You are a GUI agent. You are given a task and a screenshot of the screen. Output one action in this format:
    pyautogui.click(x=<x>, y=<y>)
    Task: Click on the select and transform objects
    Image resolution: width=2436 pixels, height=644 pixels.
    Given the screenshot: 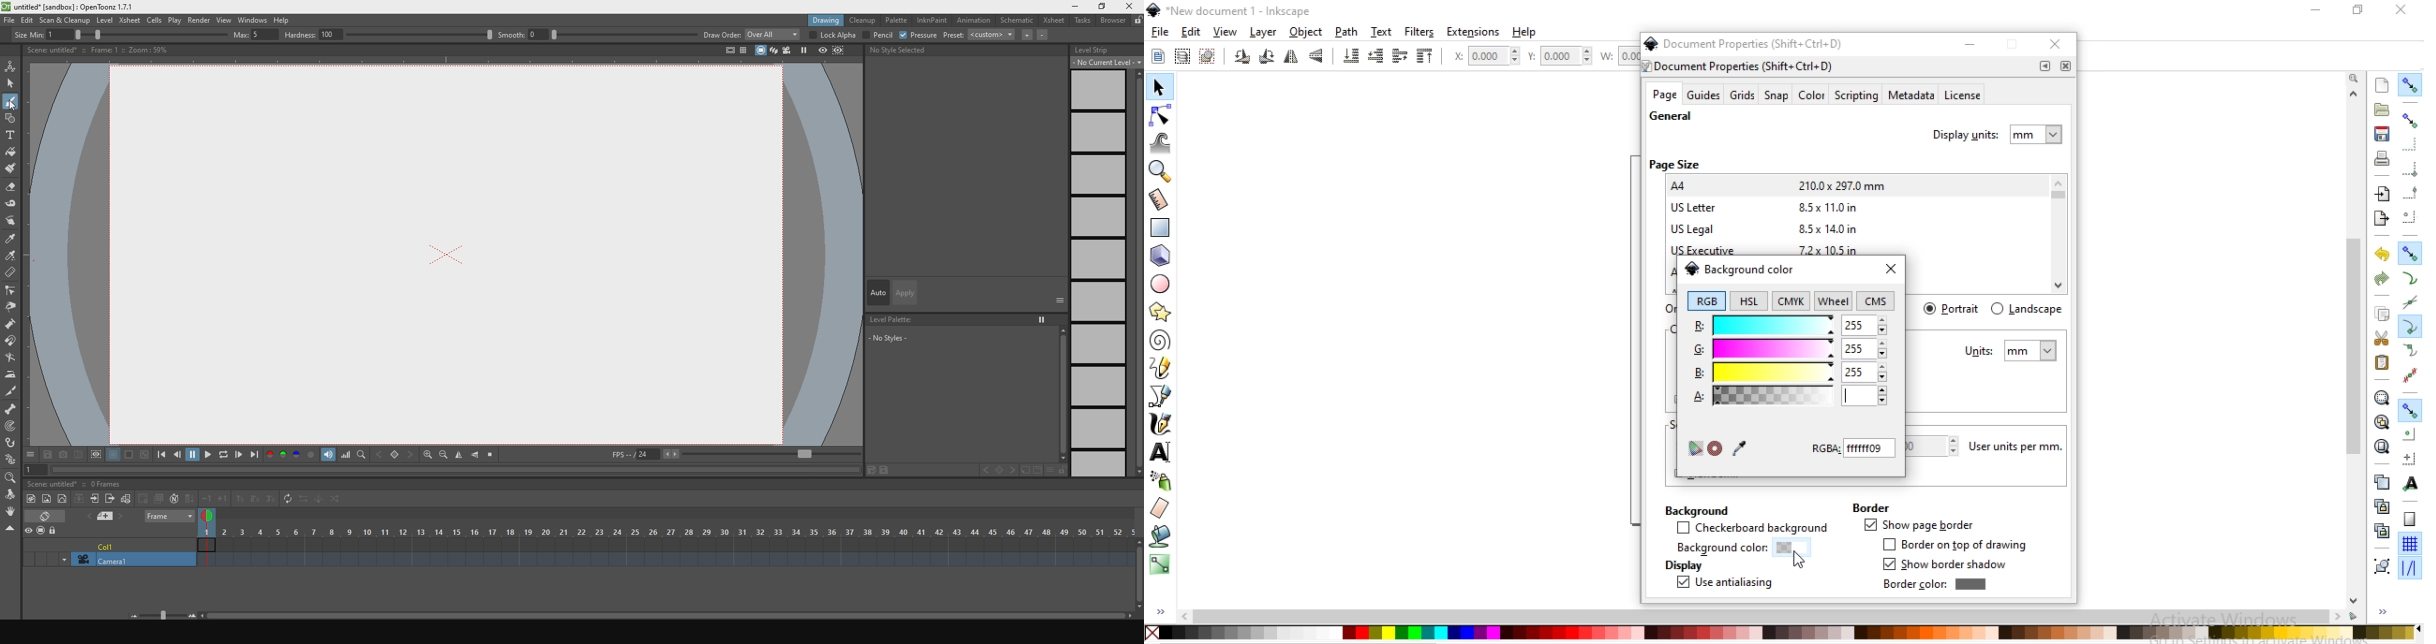 What is the action you would take?
    pyautogui.click(x=1158, y=88)
    